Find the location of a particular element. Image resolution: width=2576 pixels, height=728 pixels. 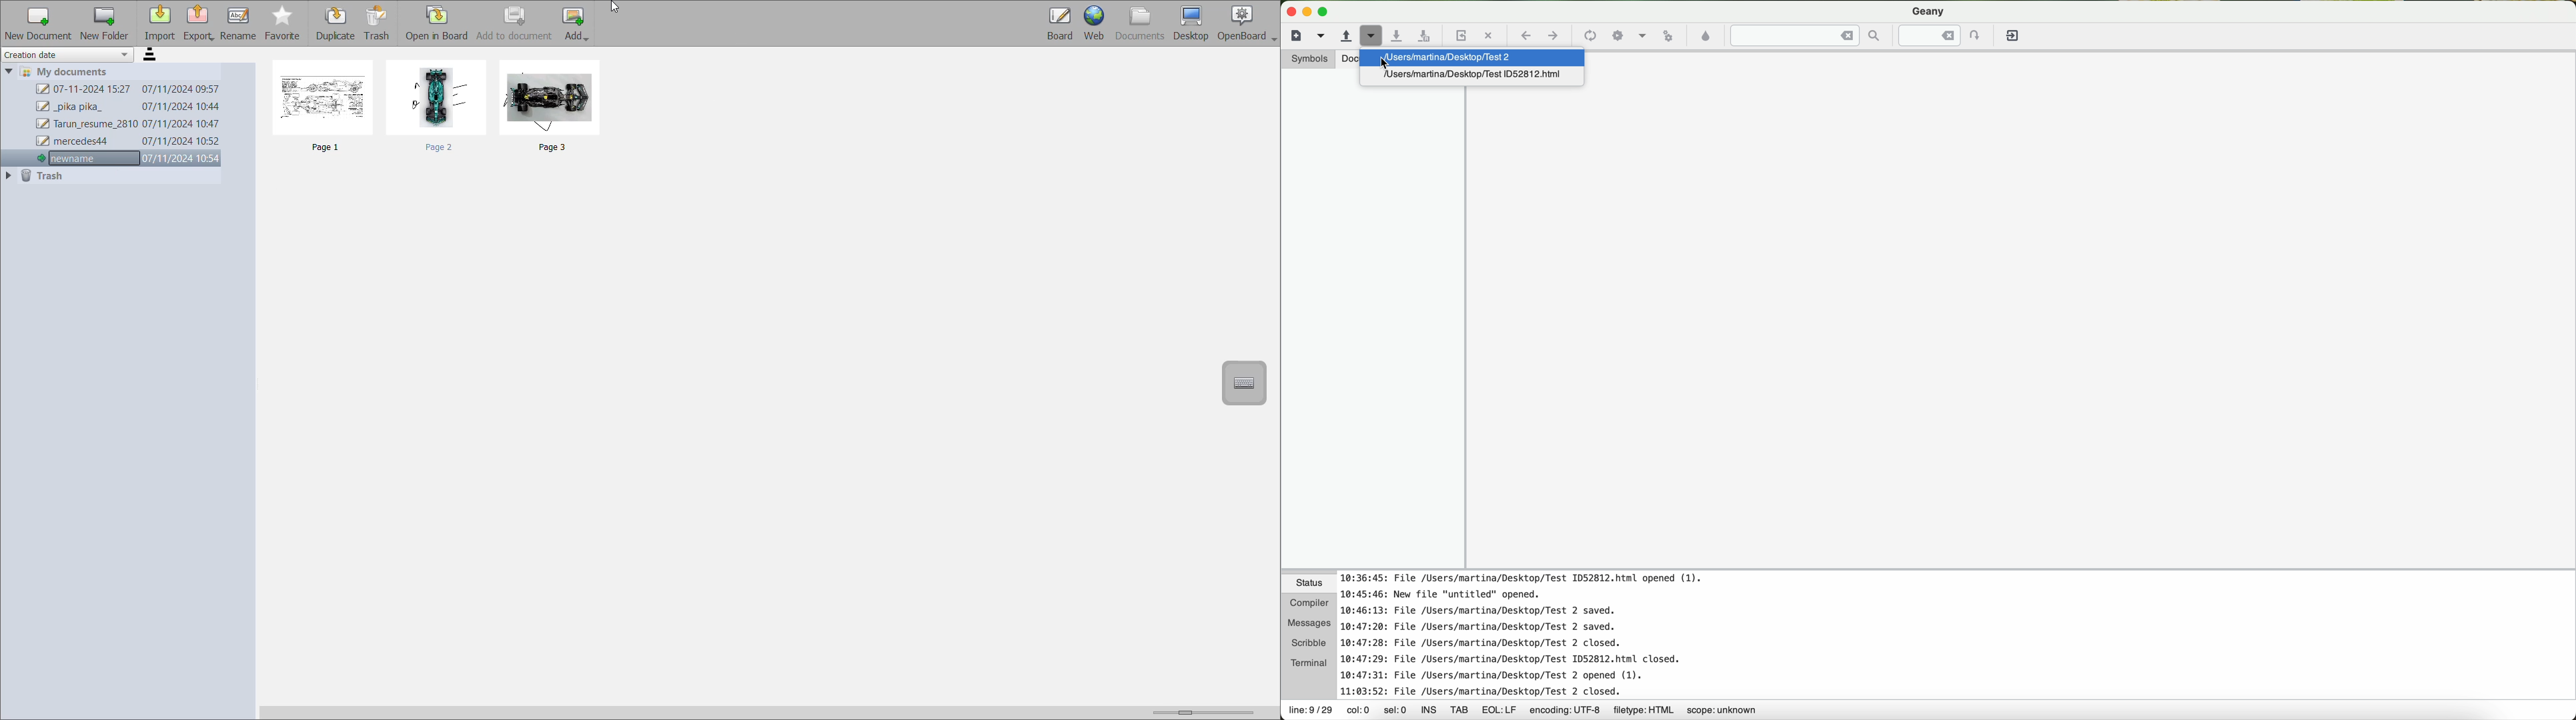

cursor is located at coordinates (615, 8).